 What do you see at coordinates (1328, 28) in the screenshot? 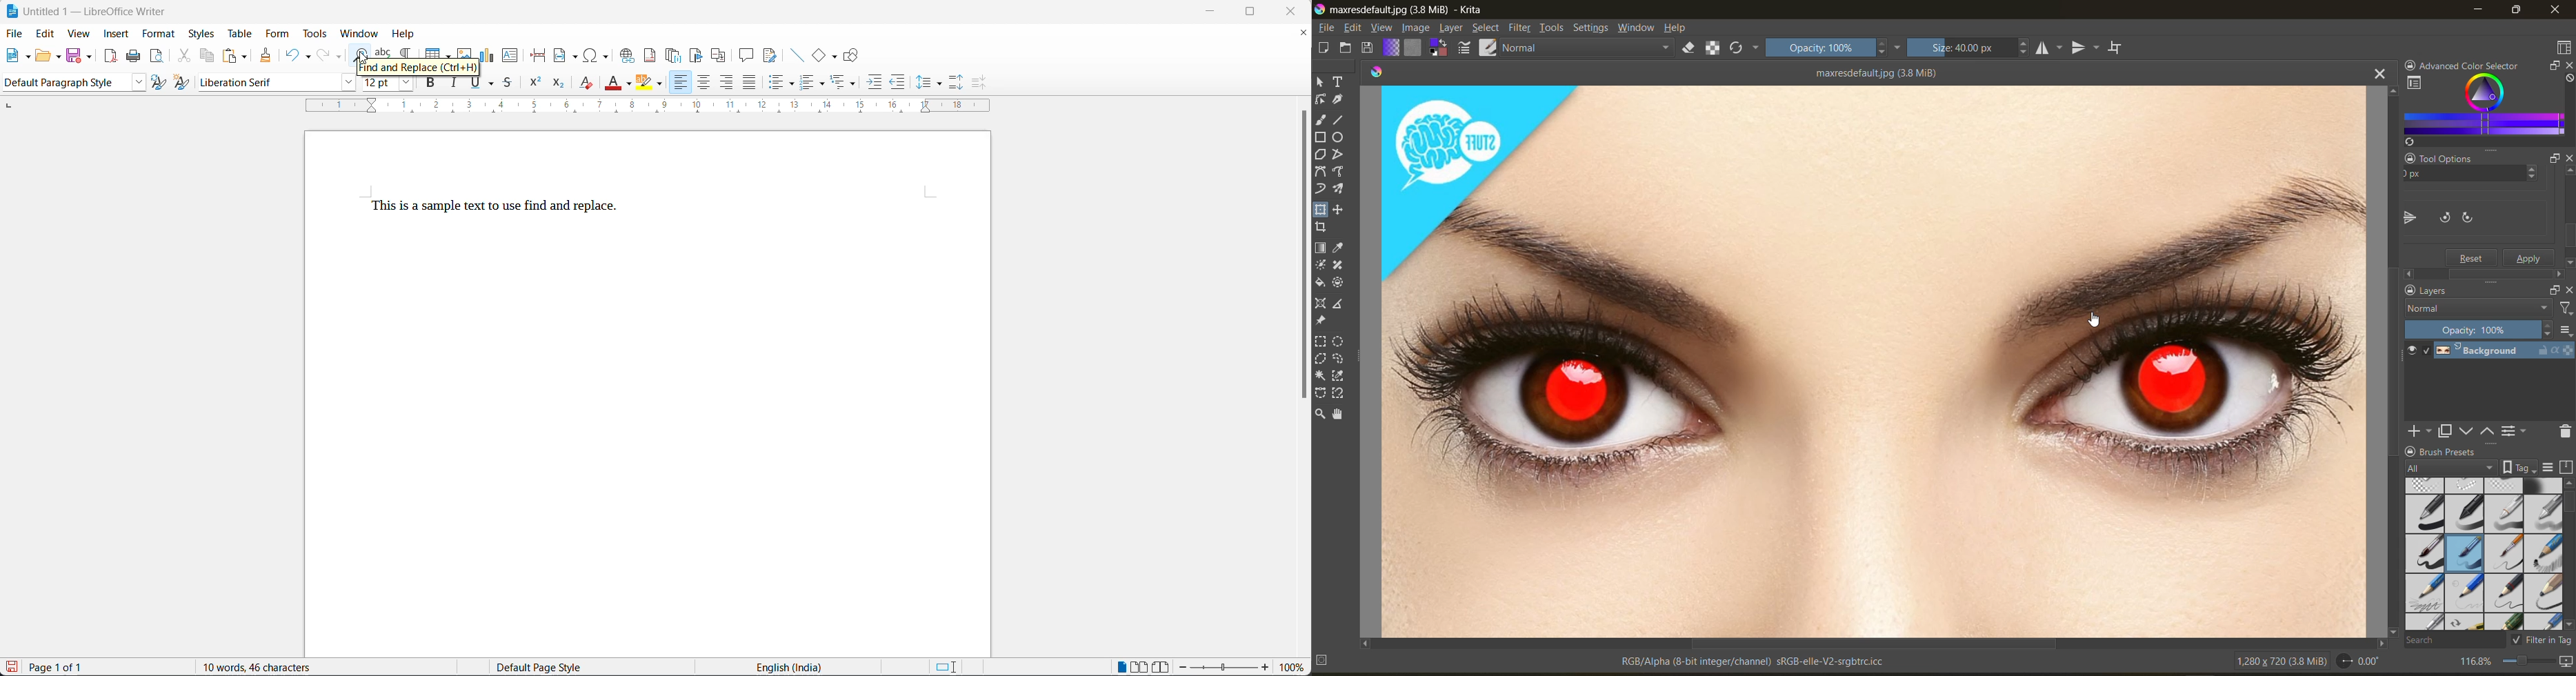
I see `file` at bounding box center [1328, 28].